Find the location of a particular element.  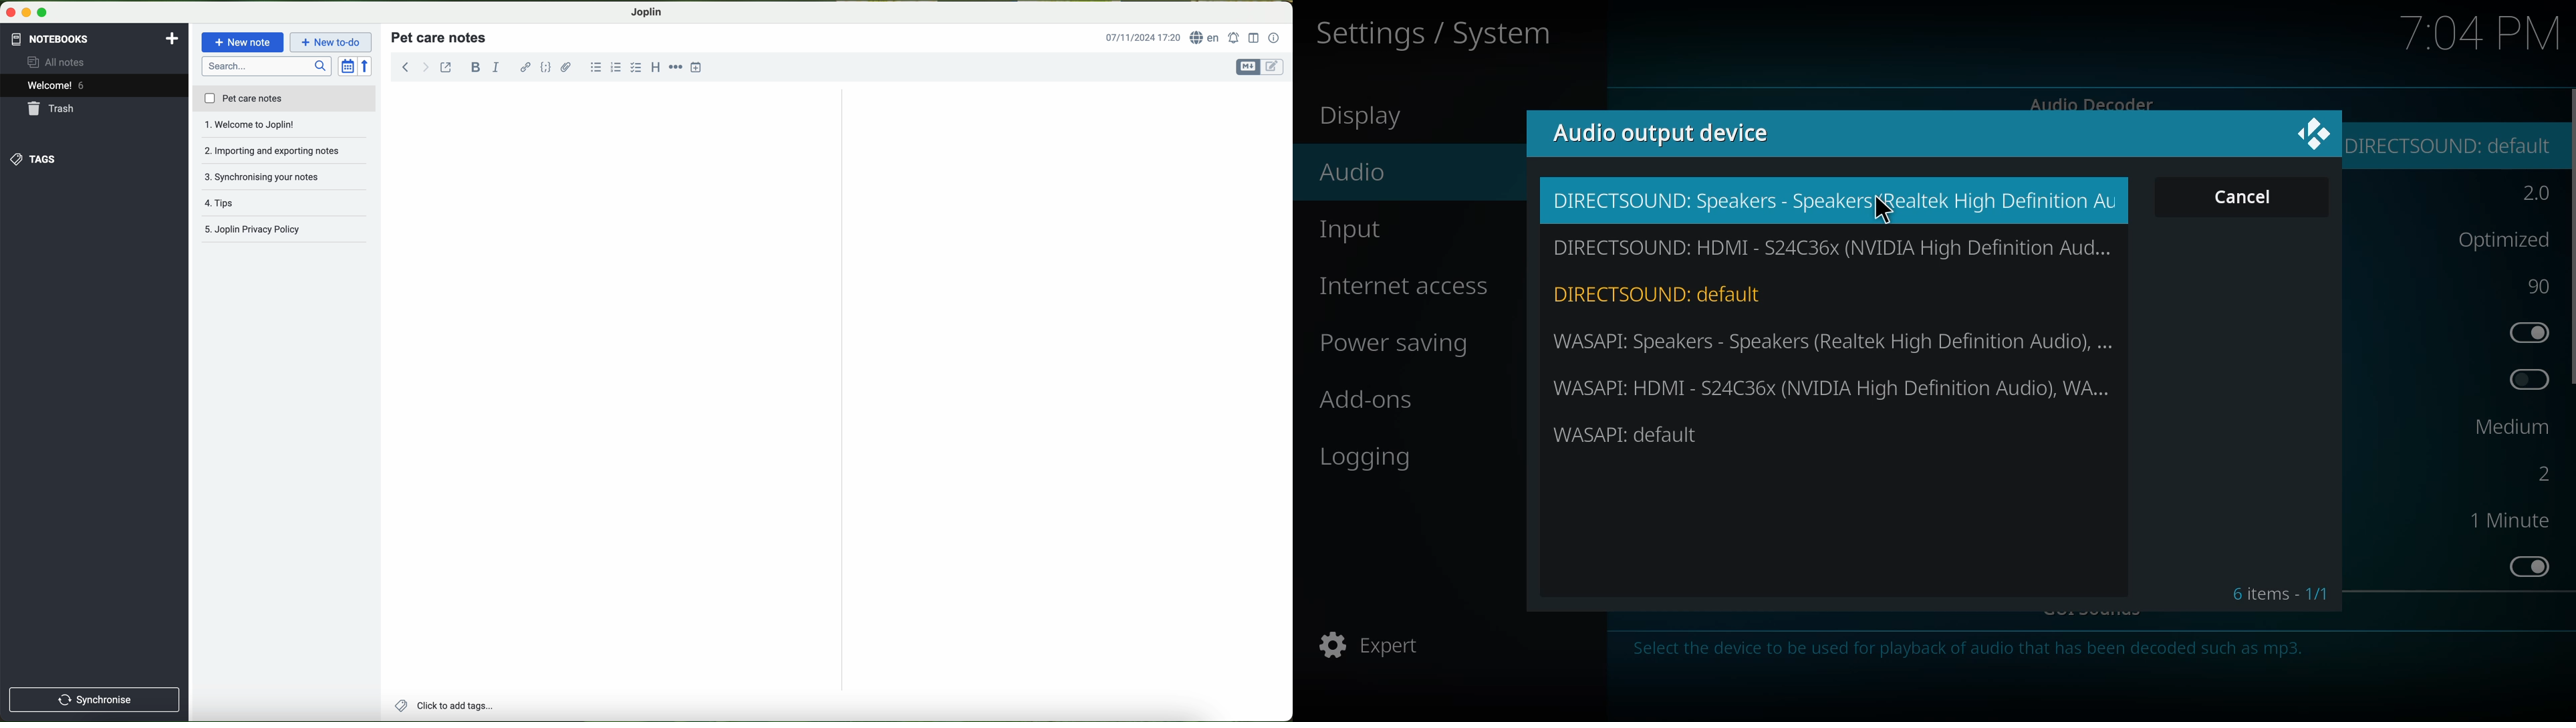

scroll  bar is located at coordinates (2574, 236).